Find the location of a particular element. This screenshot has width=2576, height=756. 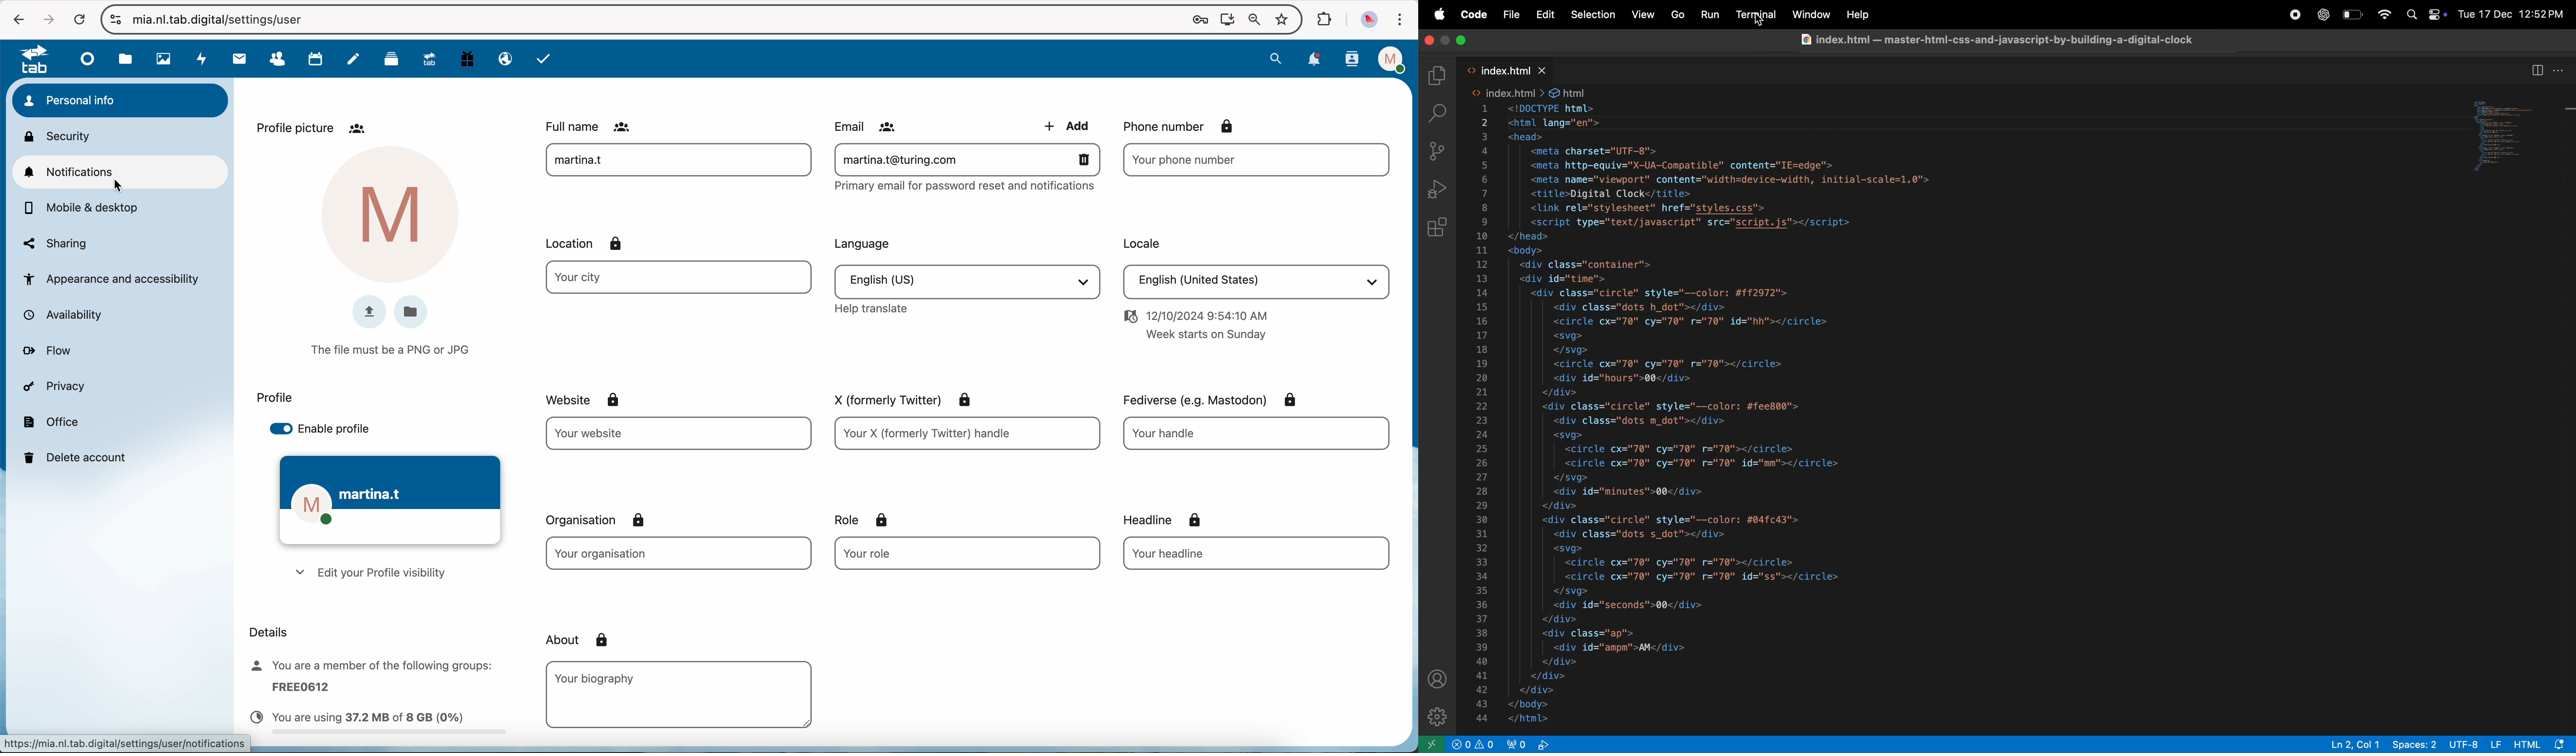

full name is located at coordinates (589, 125).